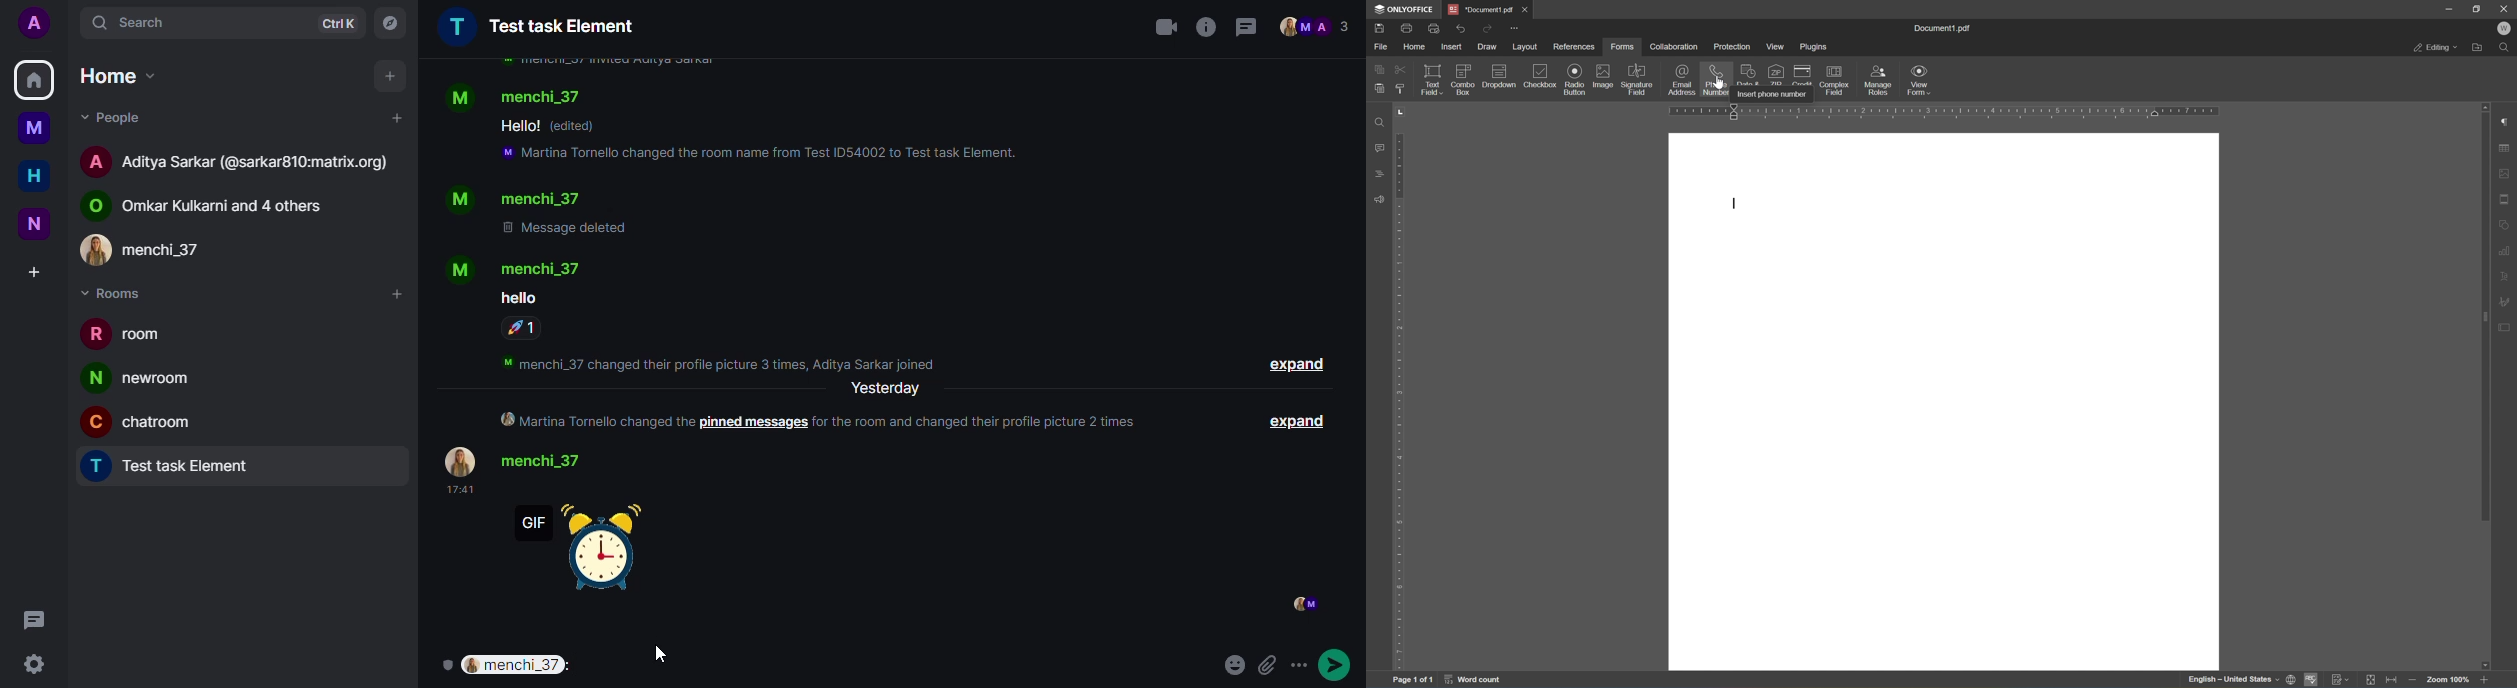  What do you see at coordinates (389, 22) in the screenshot?
I see `explore rooms` at bounding box center [389, 22].